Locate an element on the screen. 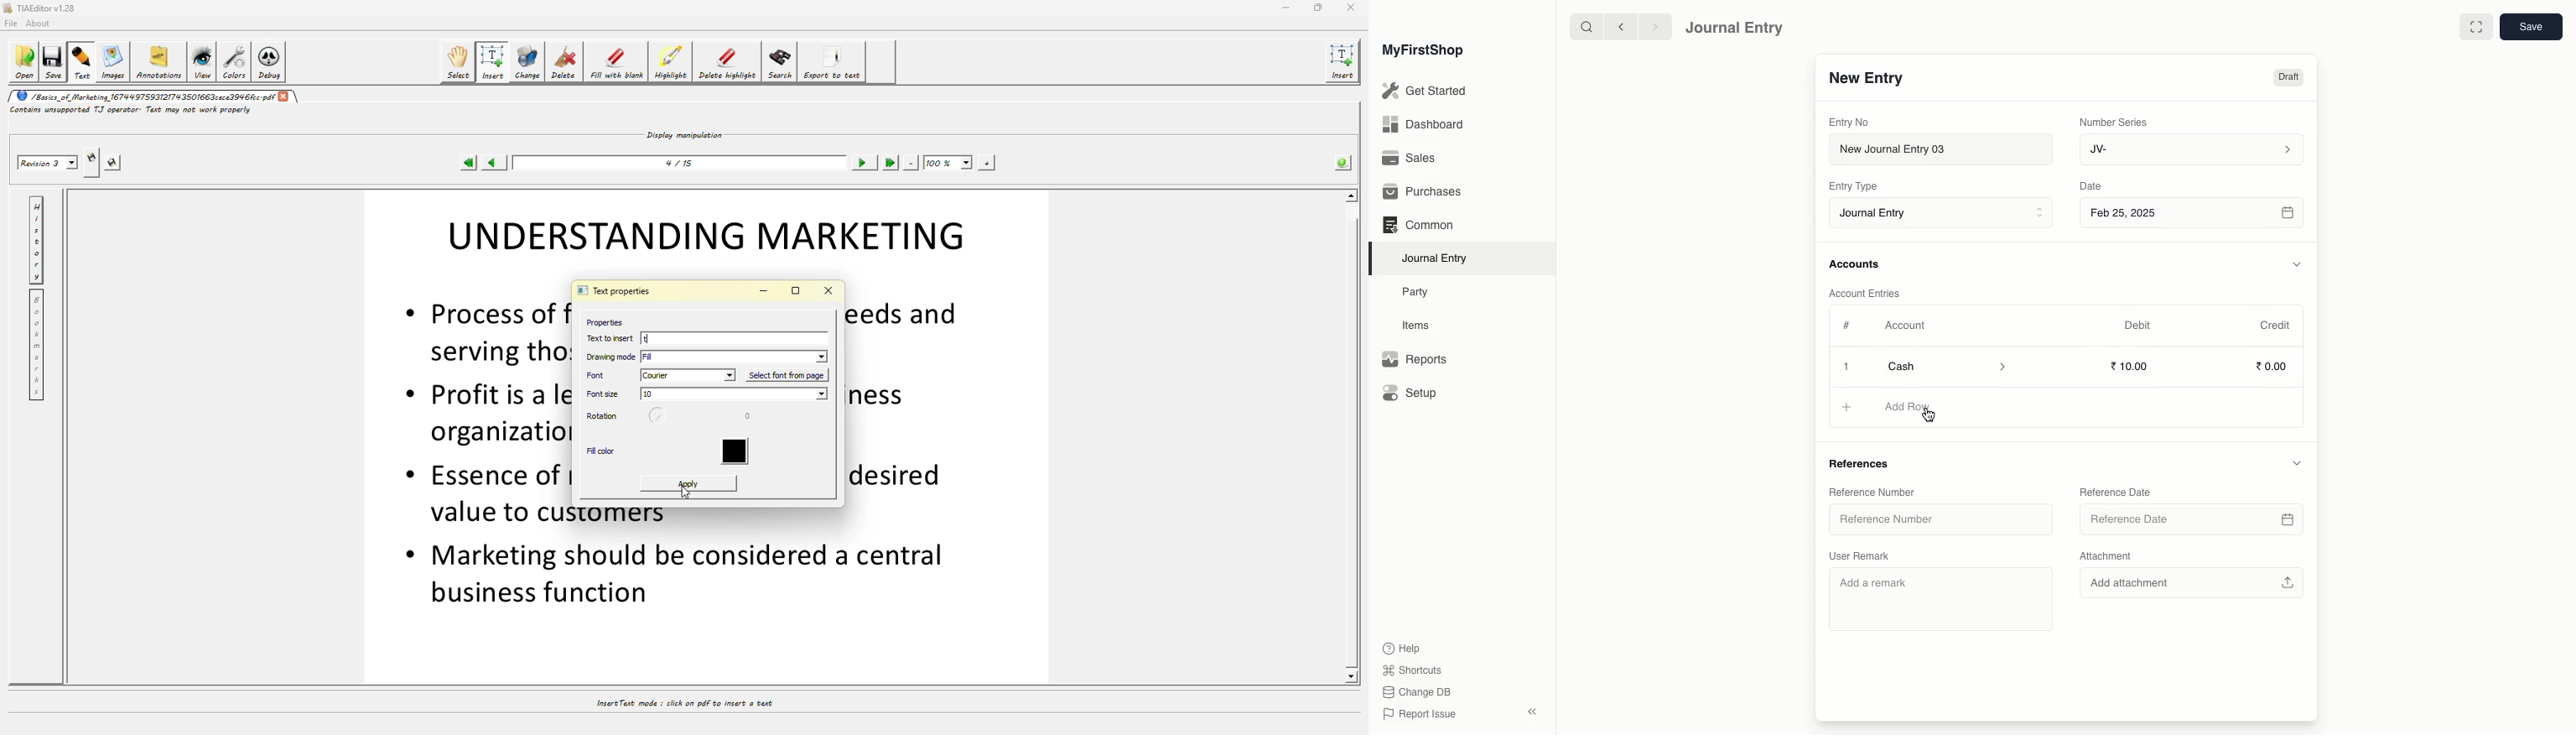  zoom out is located at coordinates (912, 162).